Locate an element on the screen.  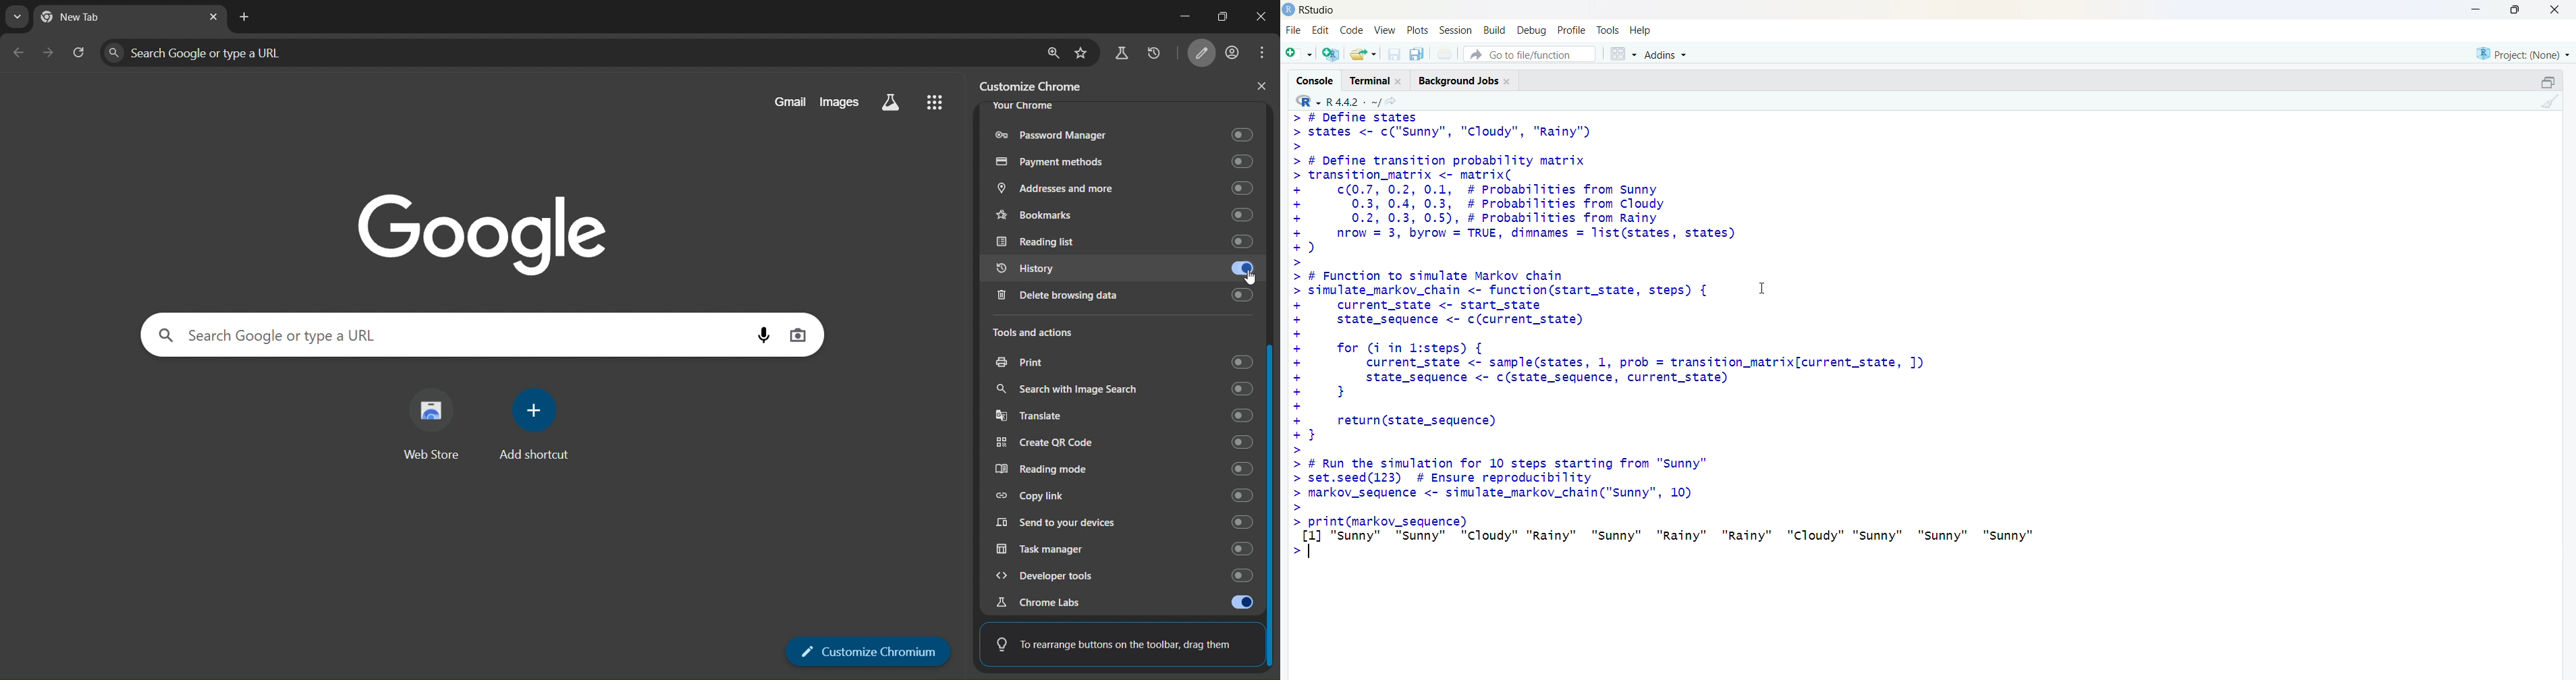
debug is located at coordinates (1531, 30).